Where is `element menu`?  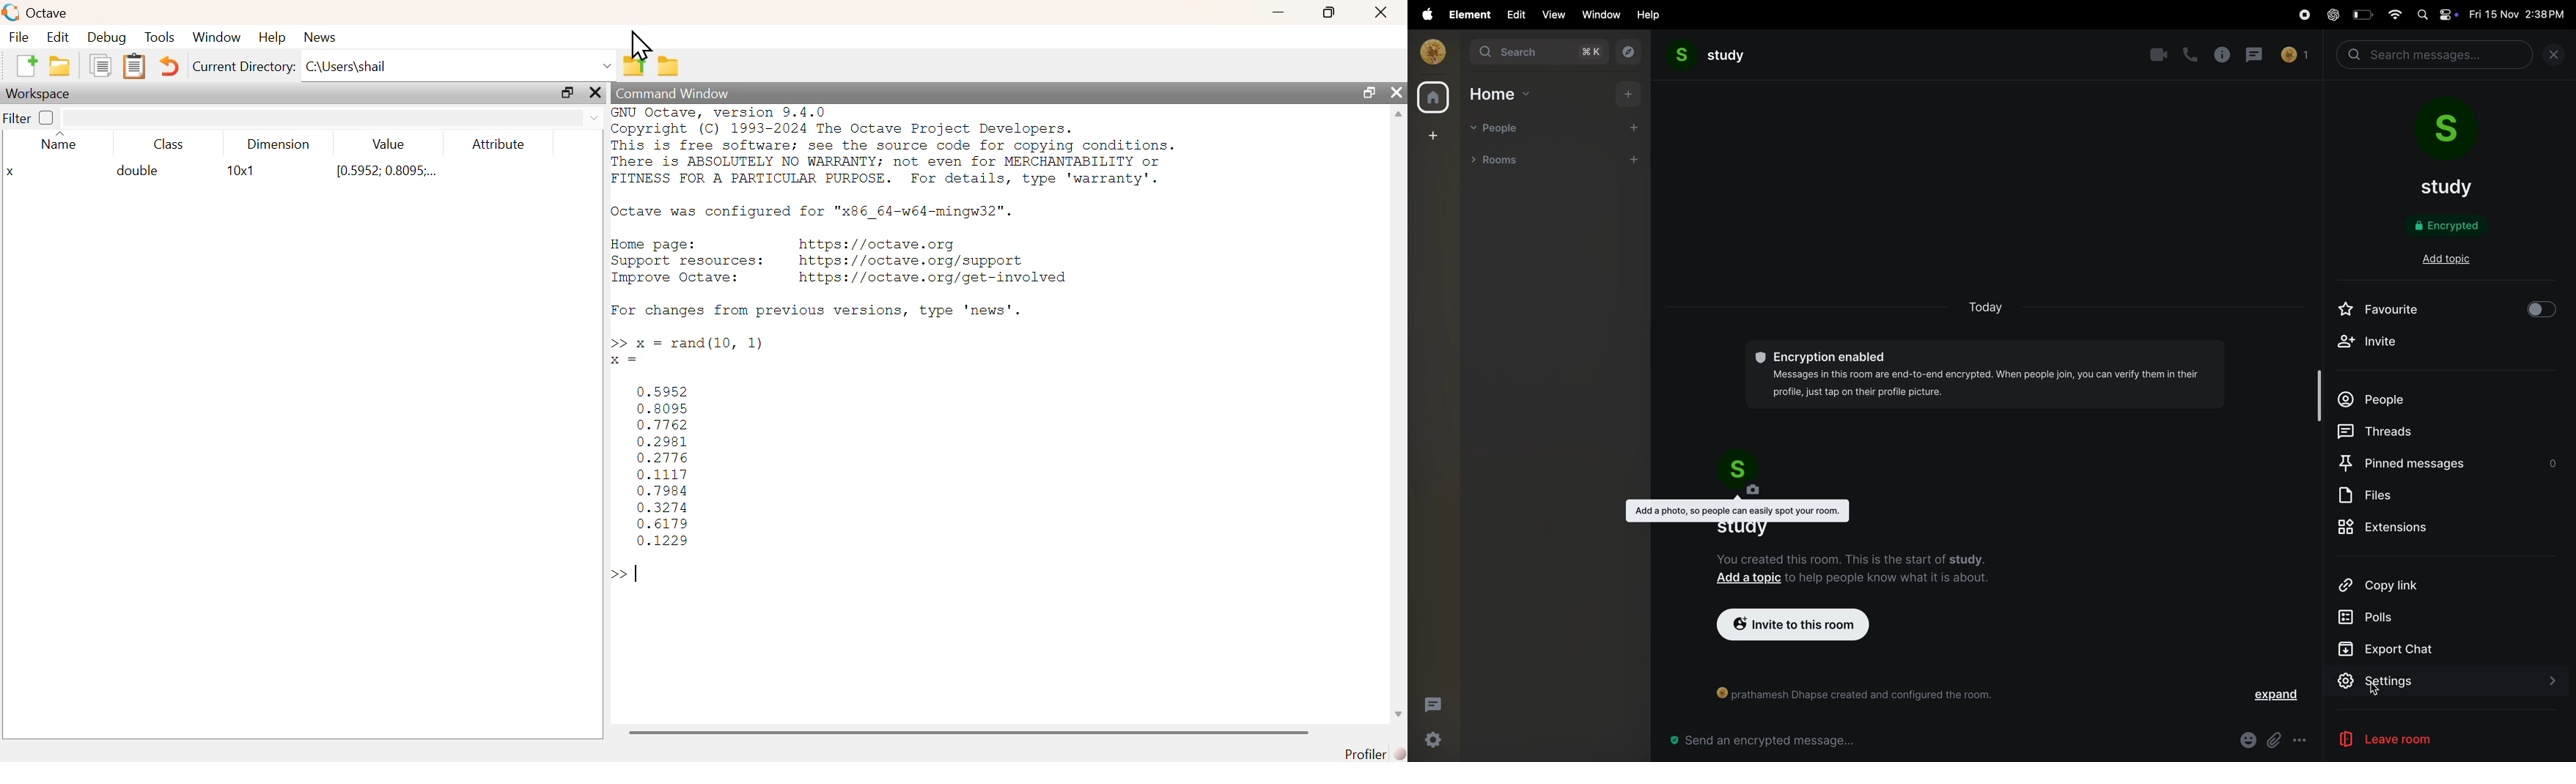 element menu is located at coordinates (1467, 14).